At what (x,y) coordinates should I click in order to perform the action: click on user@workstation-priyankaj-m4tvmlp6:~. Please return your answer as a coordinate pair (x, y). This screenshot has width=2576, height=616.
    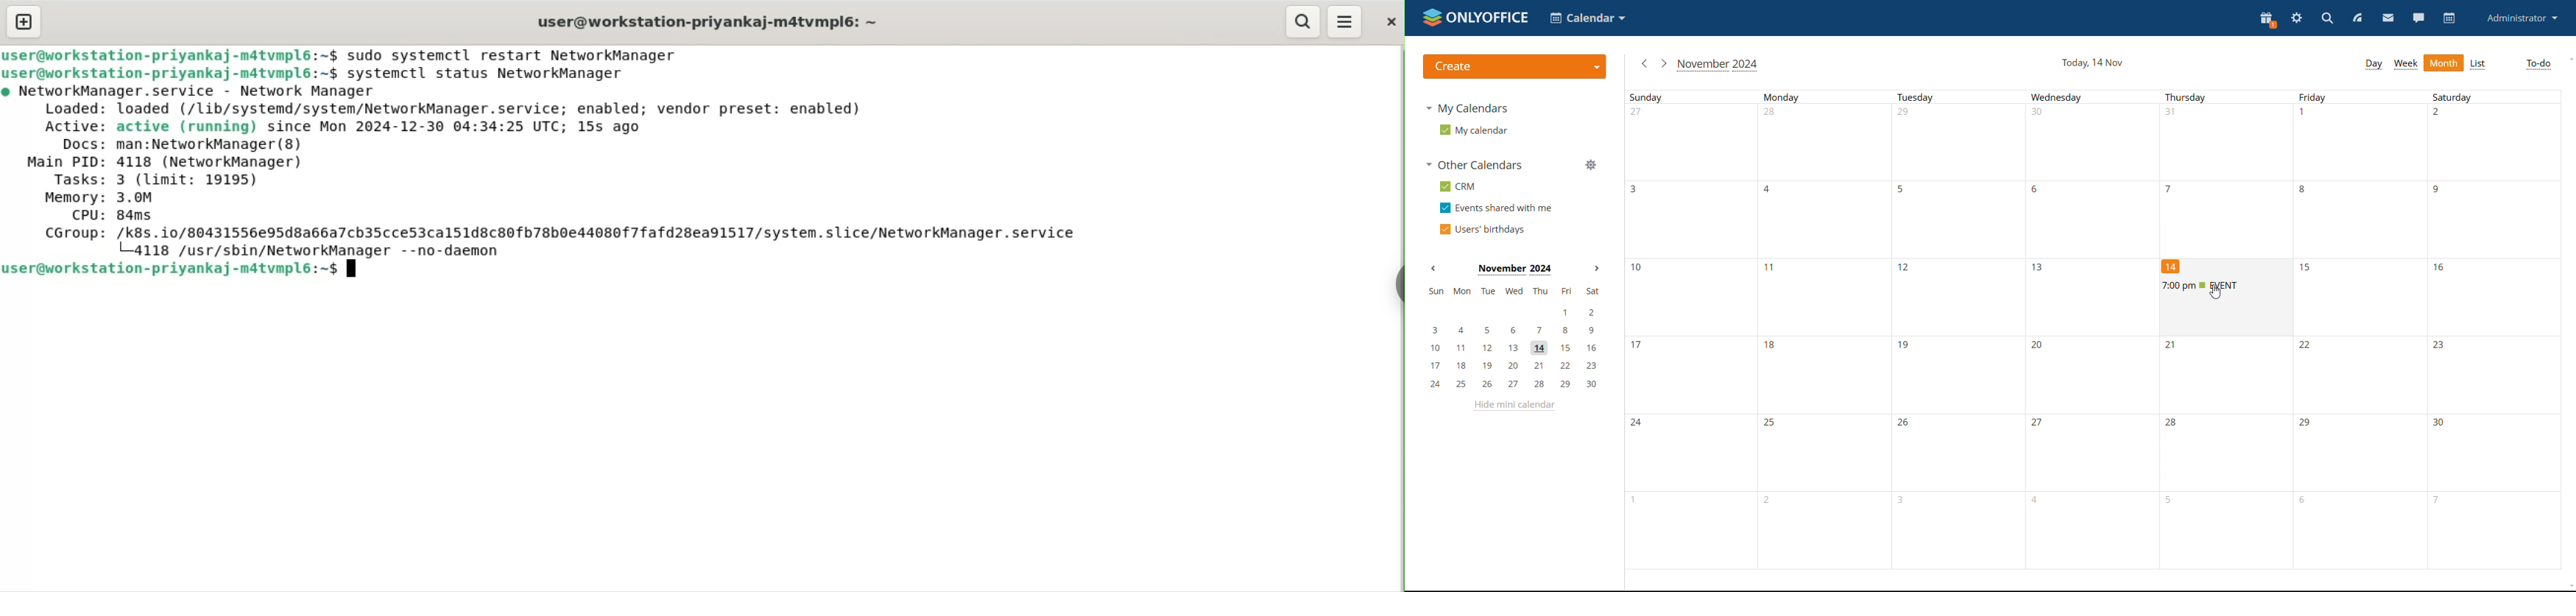
    Looking at the image, I should click on (714, 21).